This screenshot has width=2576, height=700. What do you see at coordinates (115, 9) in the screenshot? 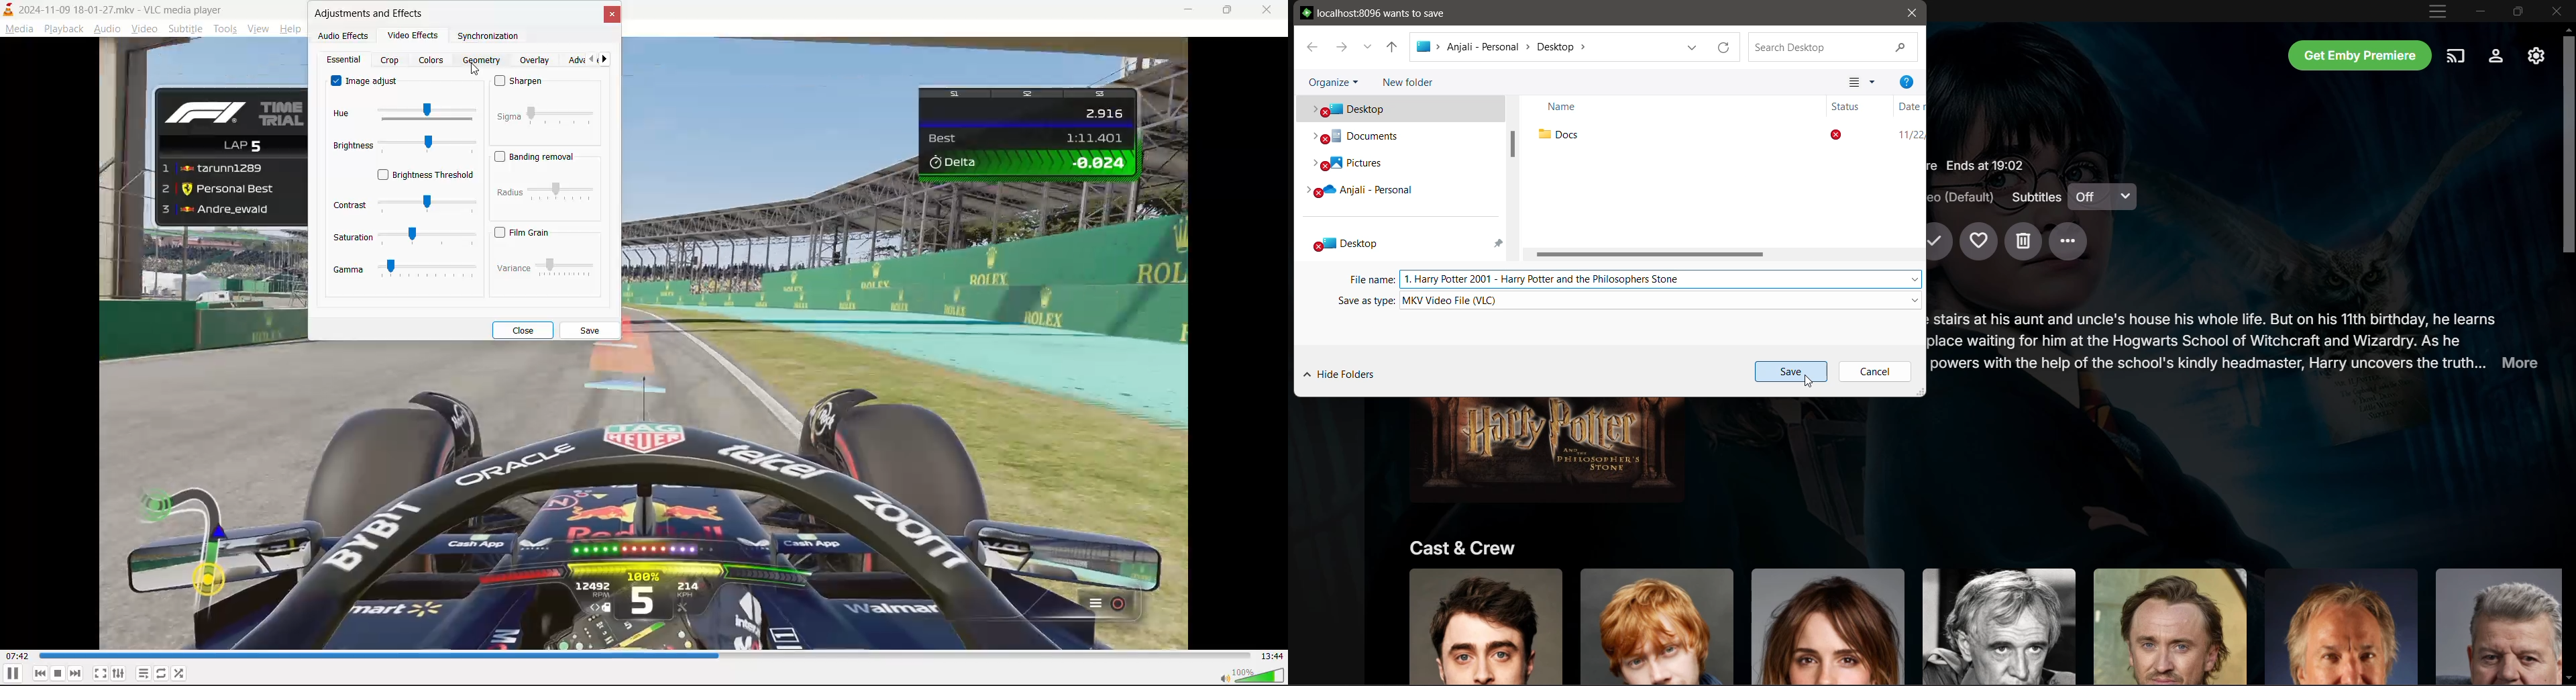
I see `track and app name` at bounding box center [115, 9].